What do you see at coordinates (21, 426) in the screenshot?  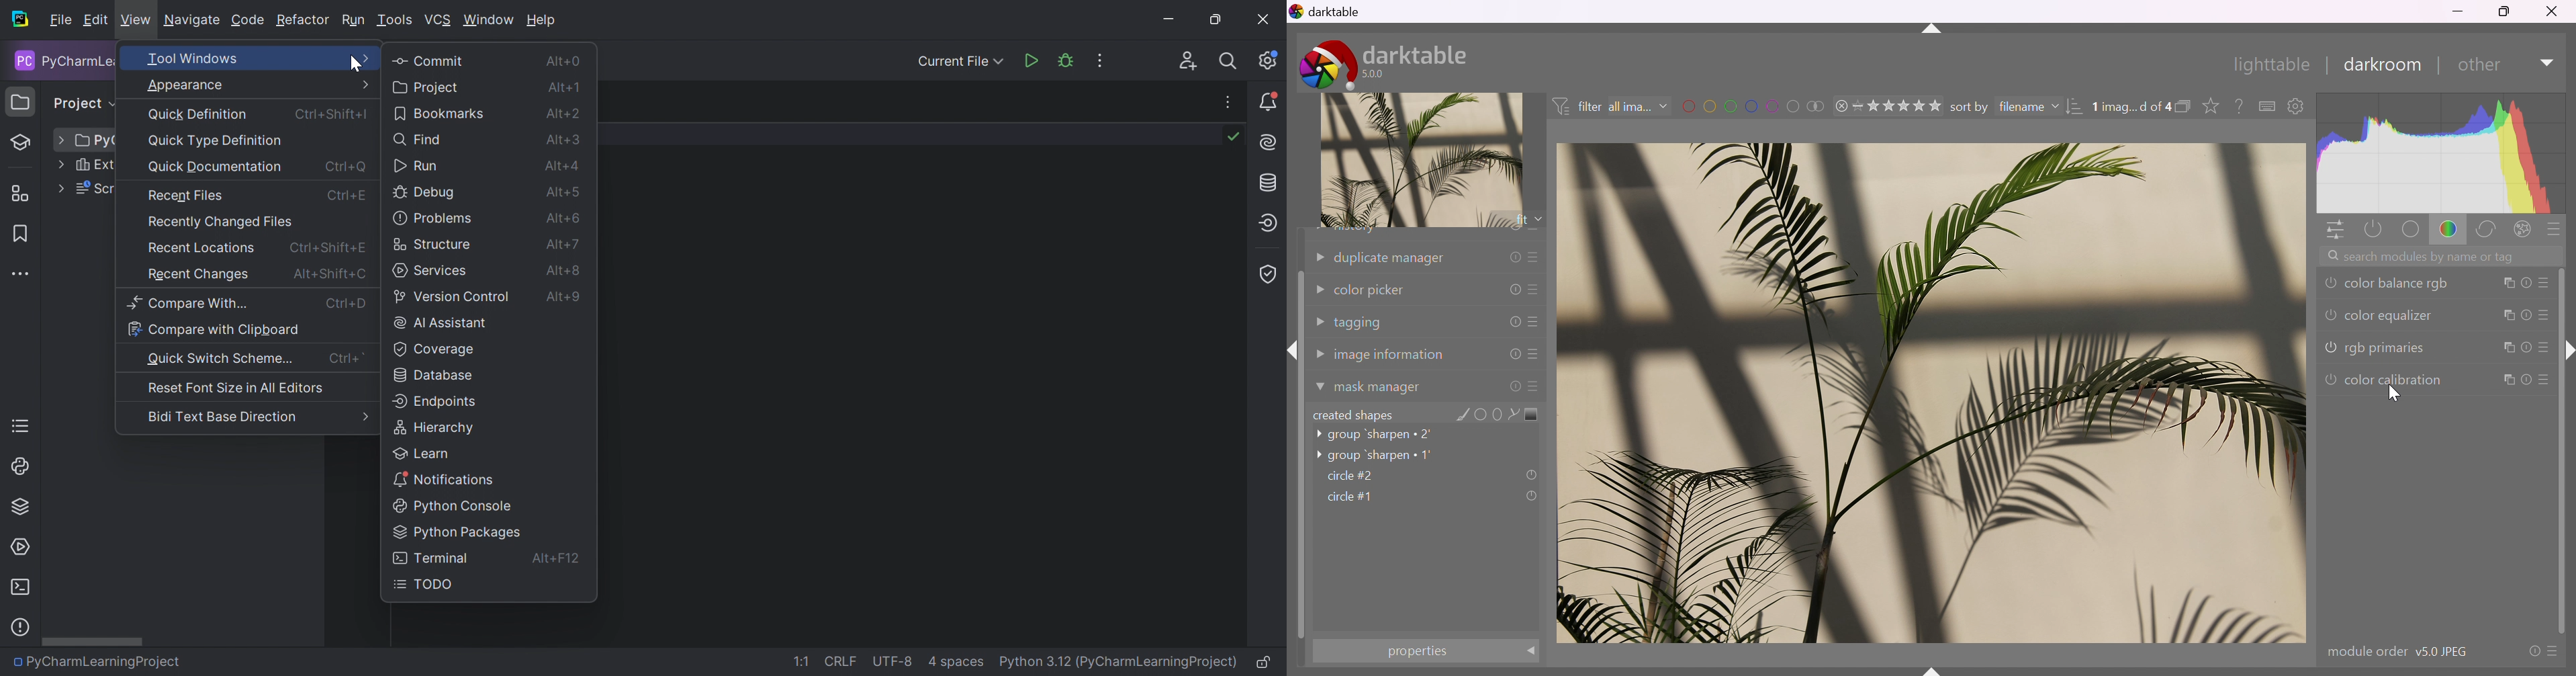 I see `TODO` at bounding box center [21, 426].